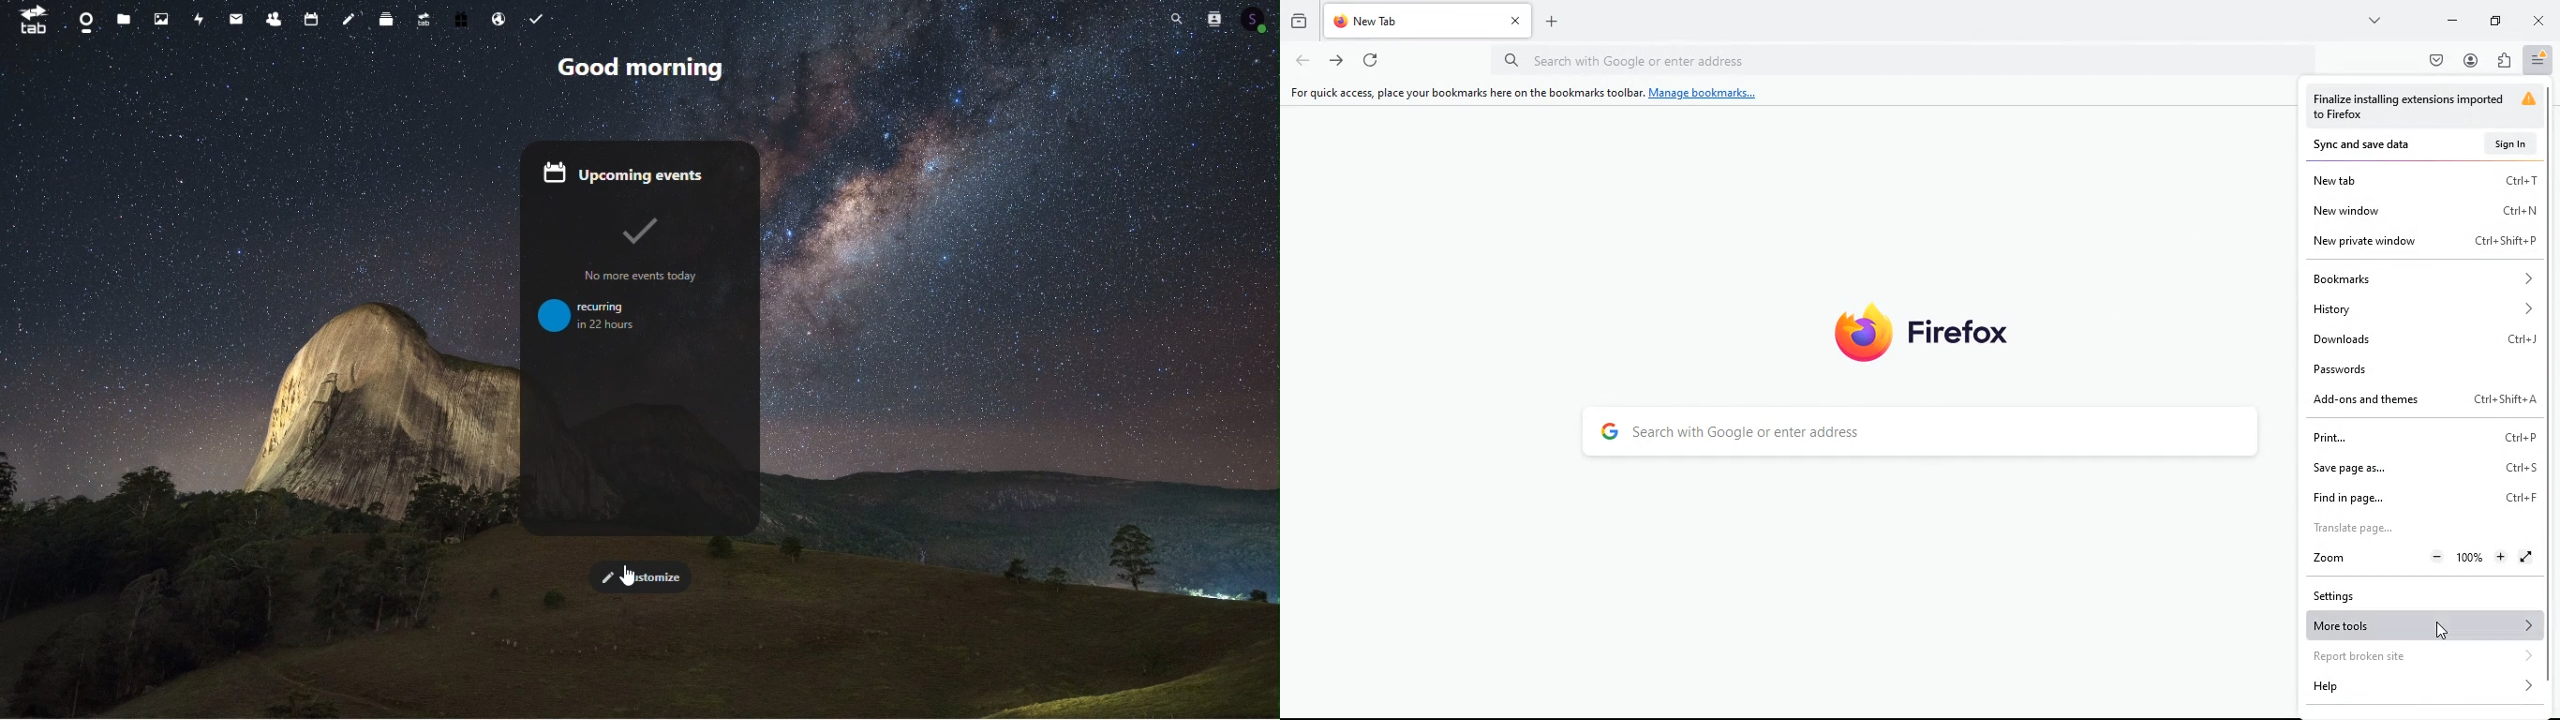 Image resolution: width=2576 pixels, height=728 pixels. What do you see at coordinates (2540, 60) in the screenshot?
I see `menu` at bounding box center [2540, 60].